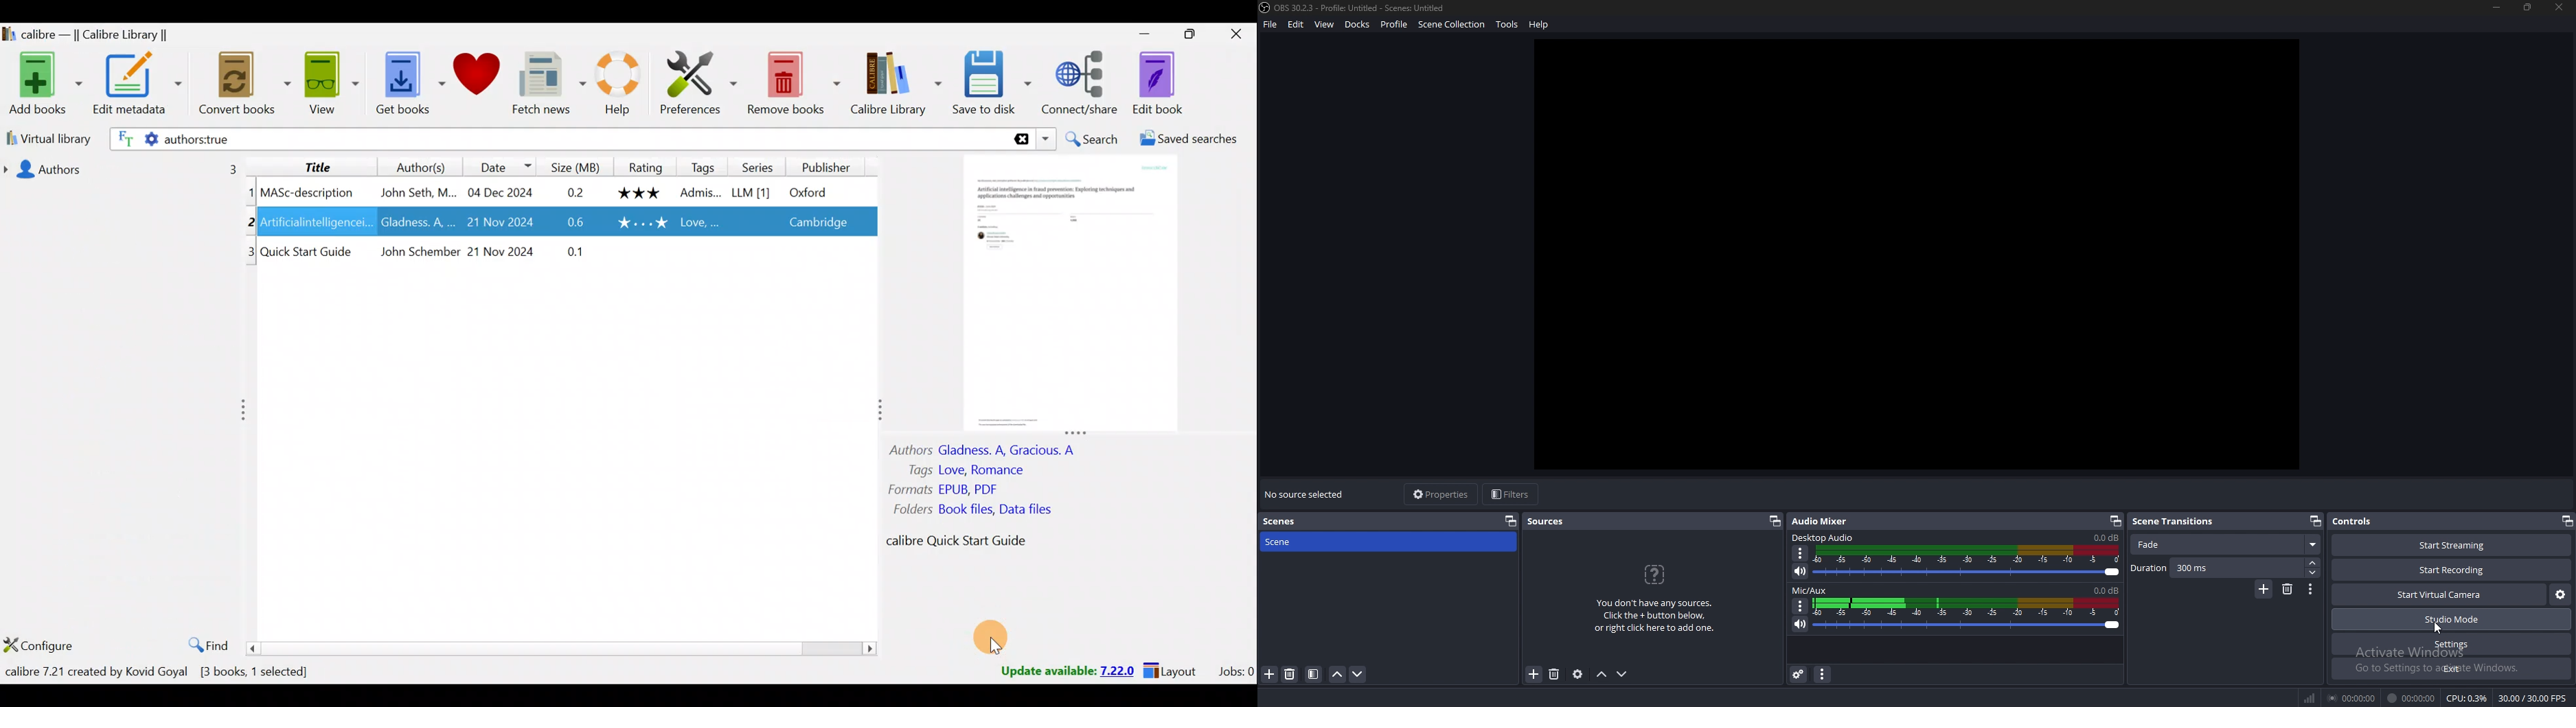  Describe the element at coordinates (1443, 494) in the screenshot. I see `properties` at that location.